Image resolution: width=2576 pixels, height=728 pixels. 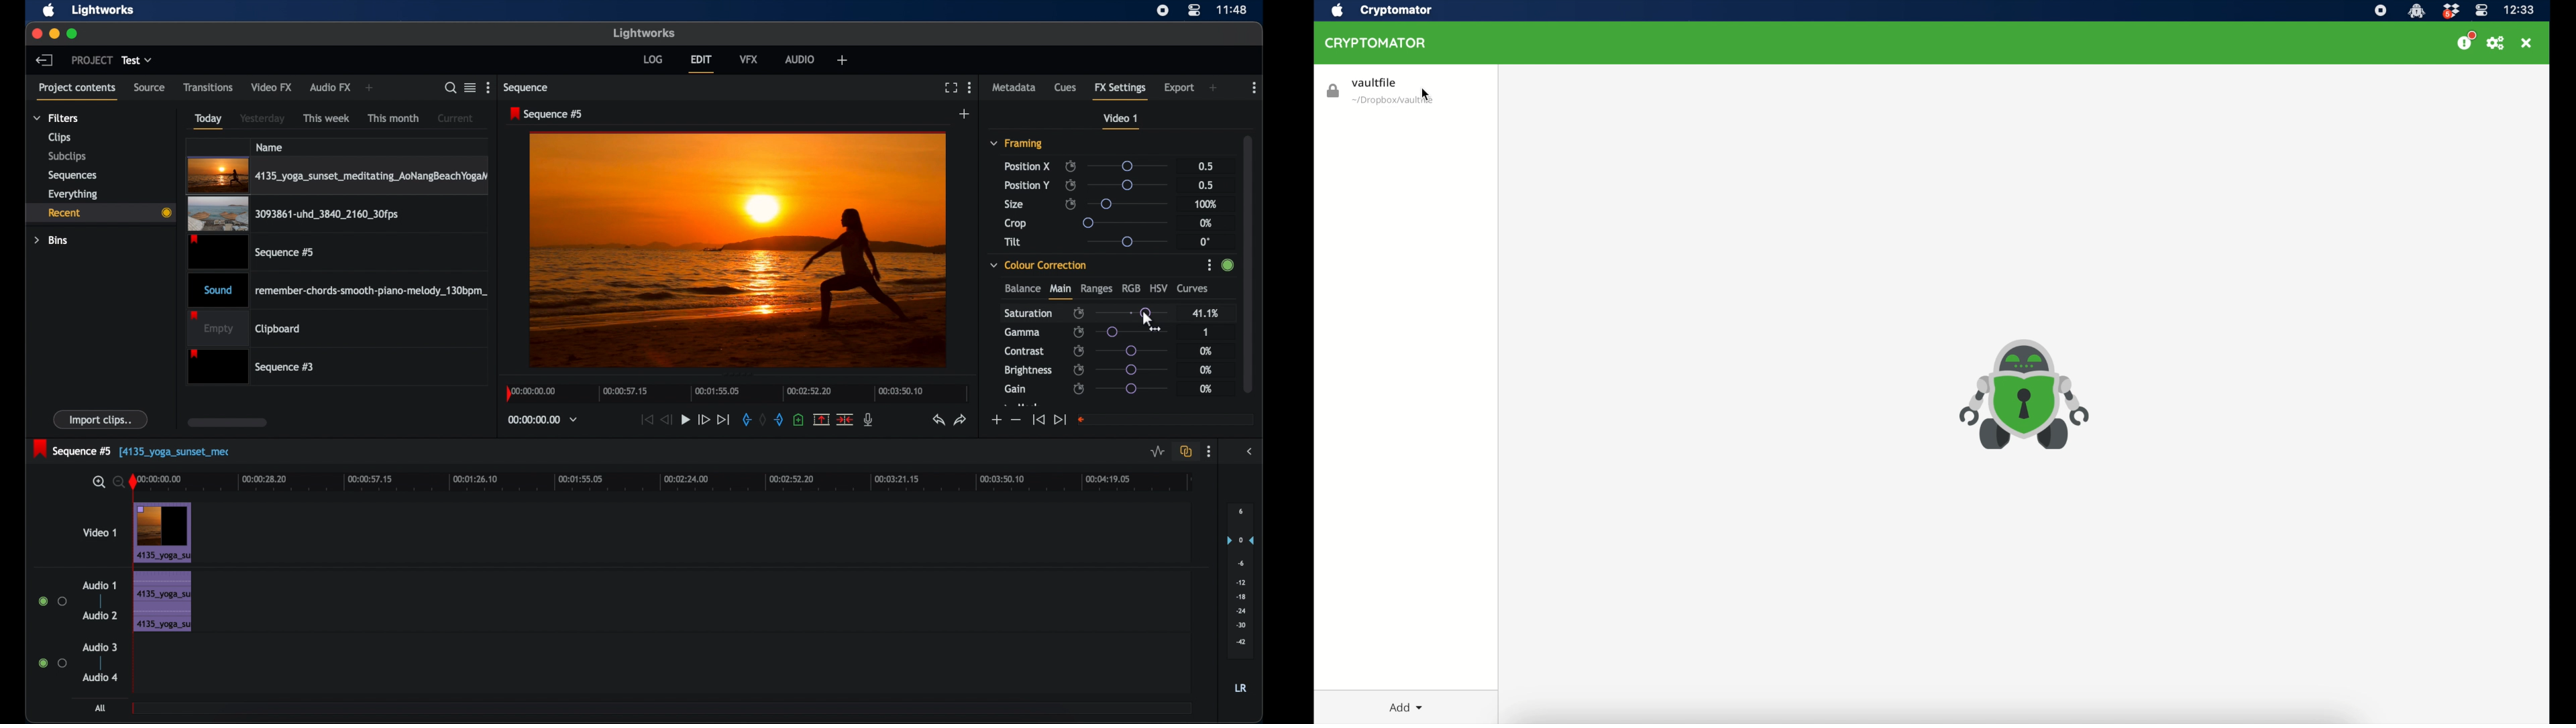 I want to click on out mark, so click(x=780, y=419).